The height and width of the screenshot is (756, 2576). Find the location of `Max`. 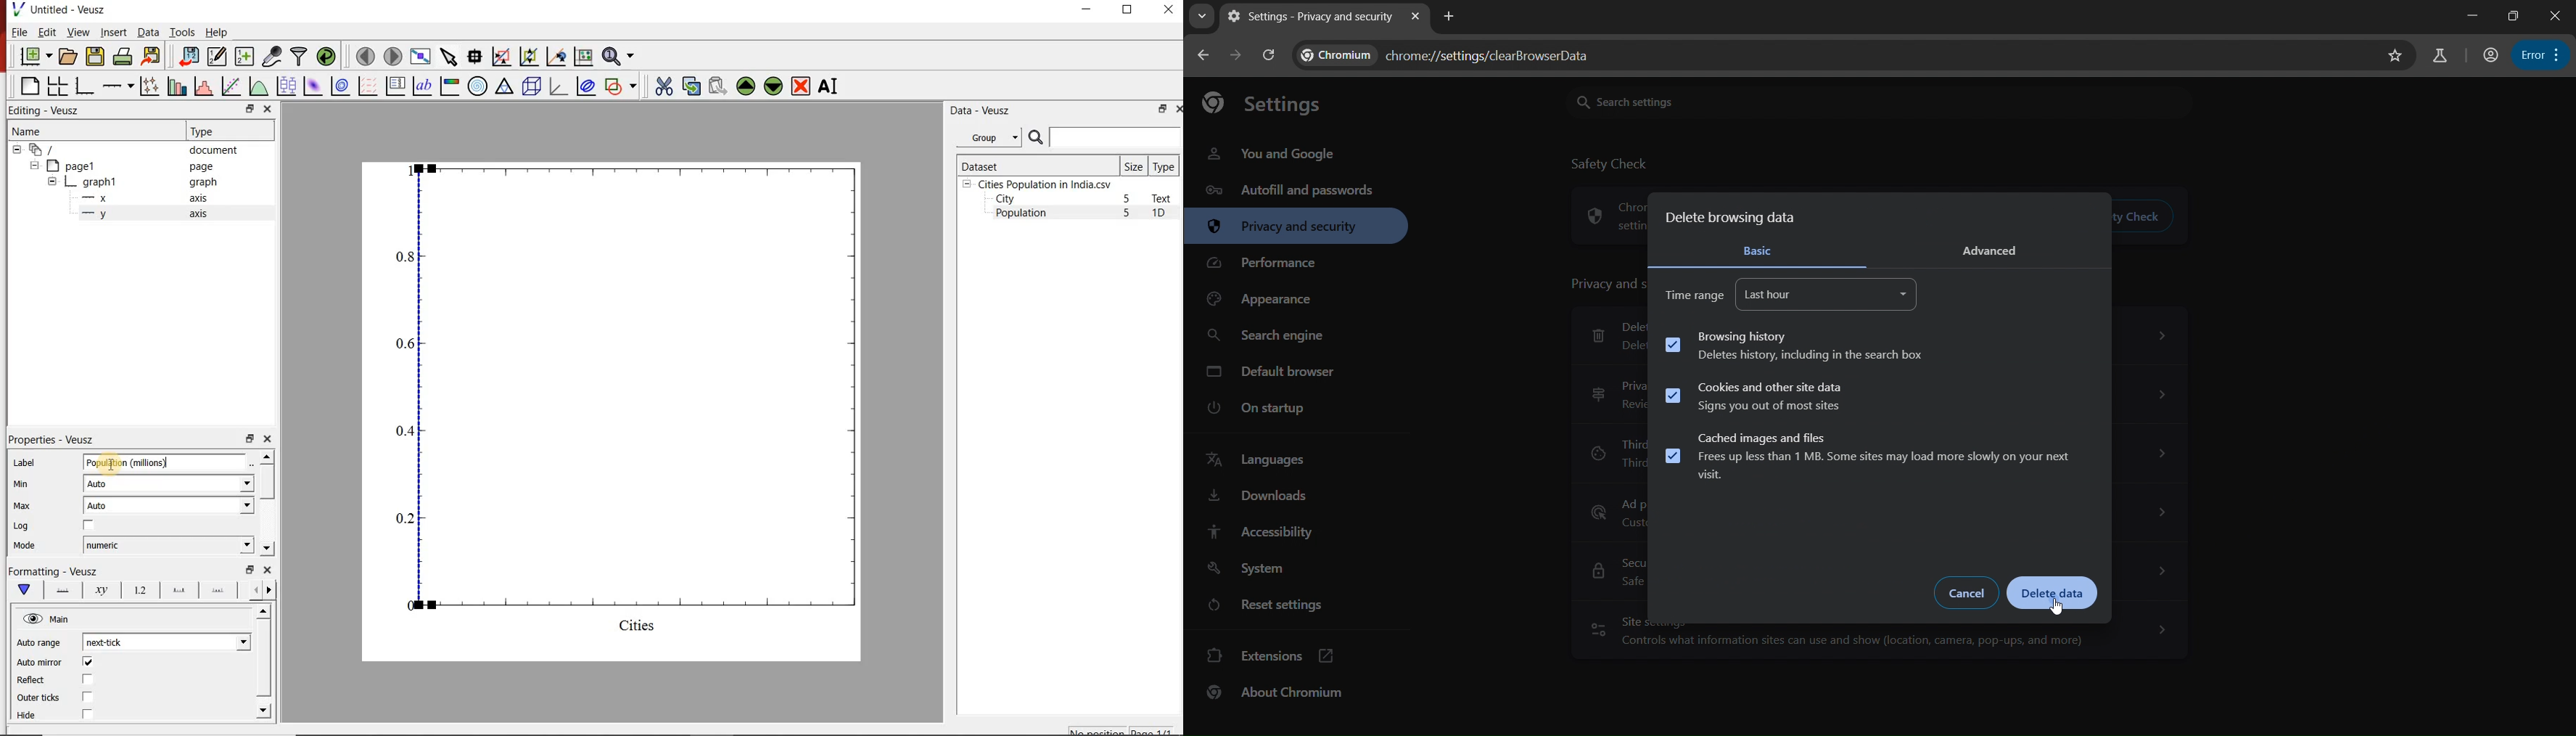

Max is located at coordinates (21, 505).